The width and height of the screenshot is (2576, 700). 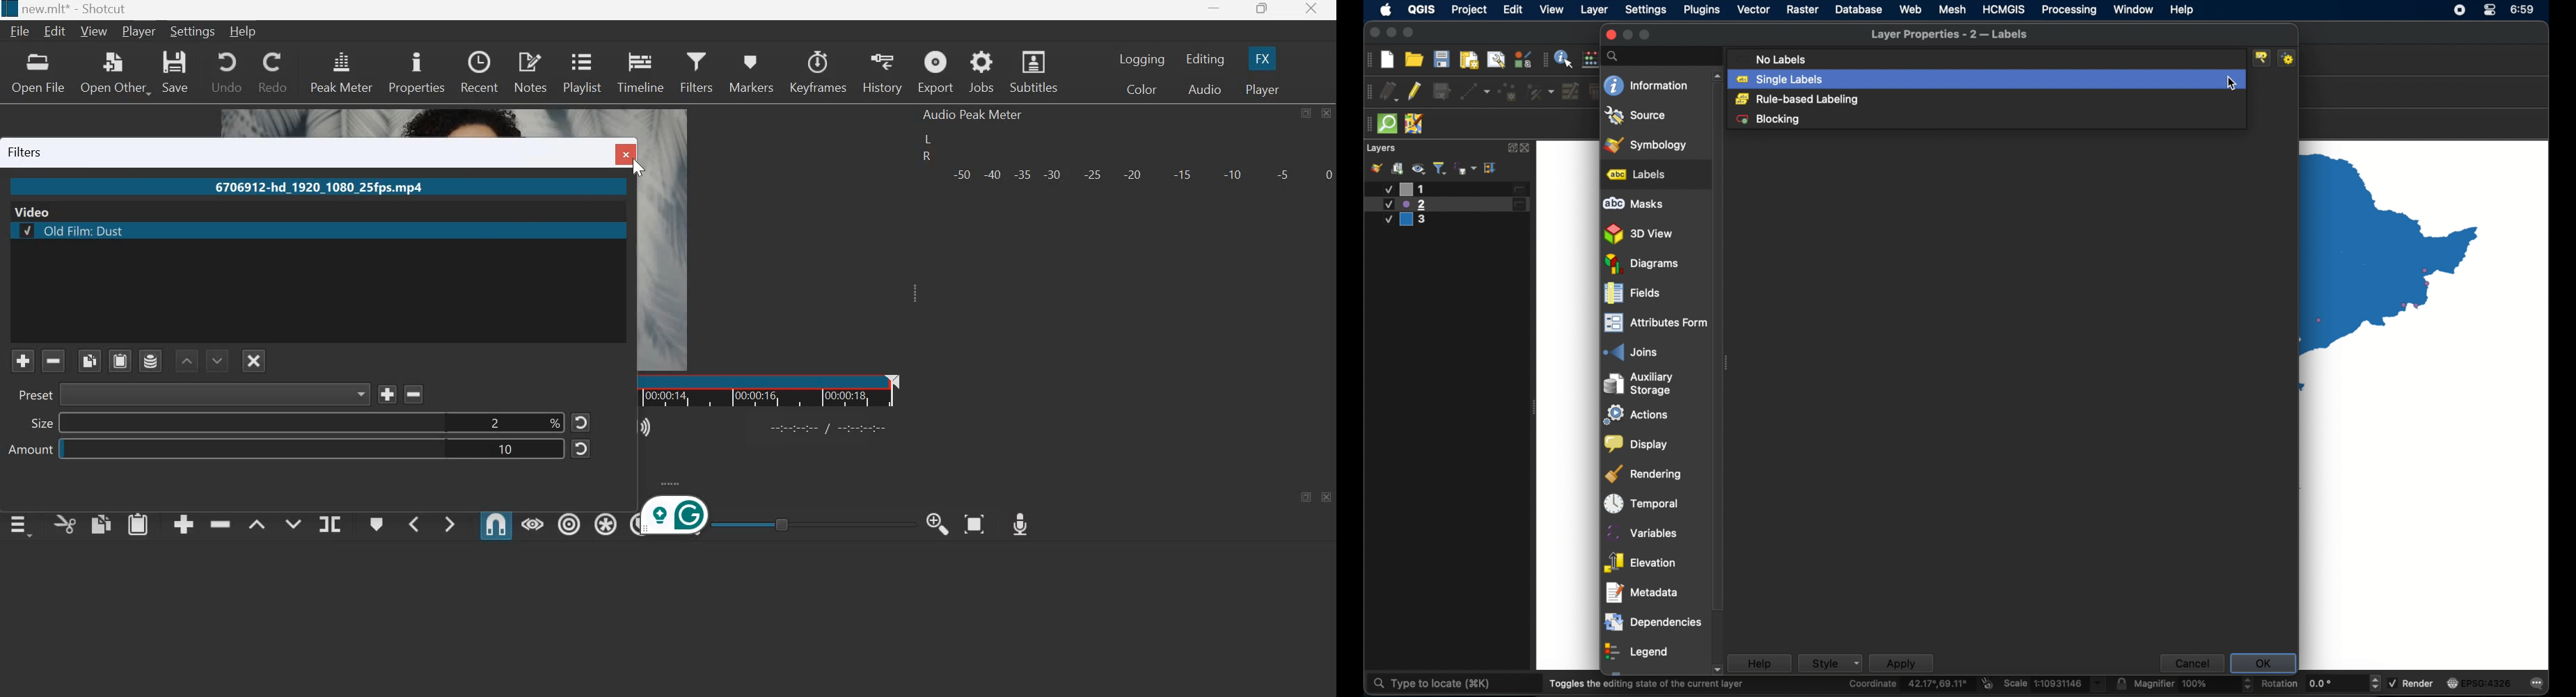 What do you see at coordinates (626, 155) in the screenshot?
I see `` at bounding box center [626, 155].